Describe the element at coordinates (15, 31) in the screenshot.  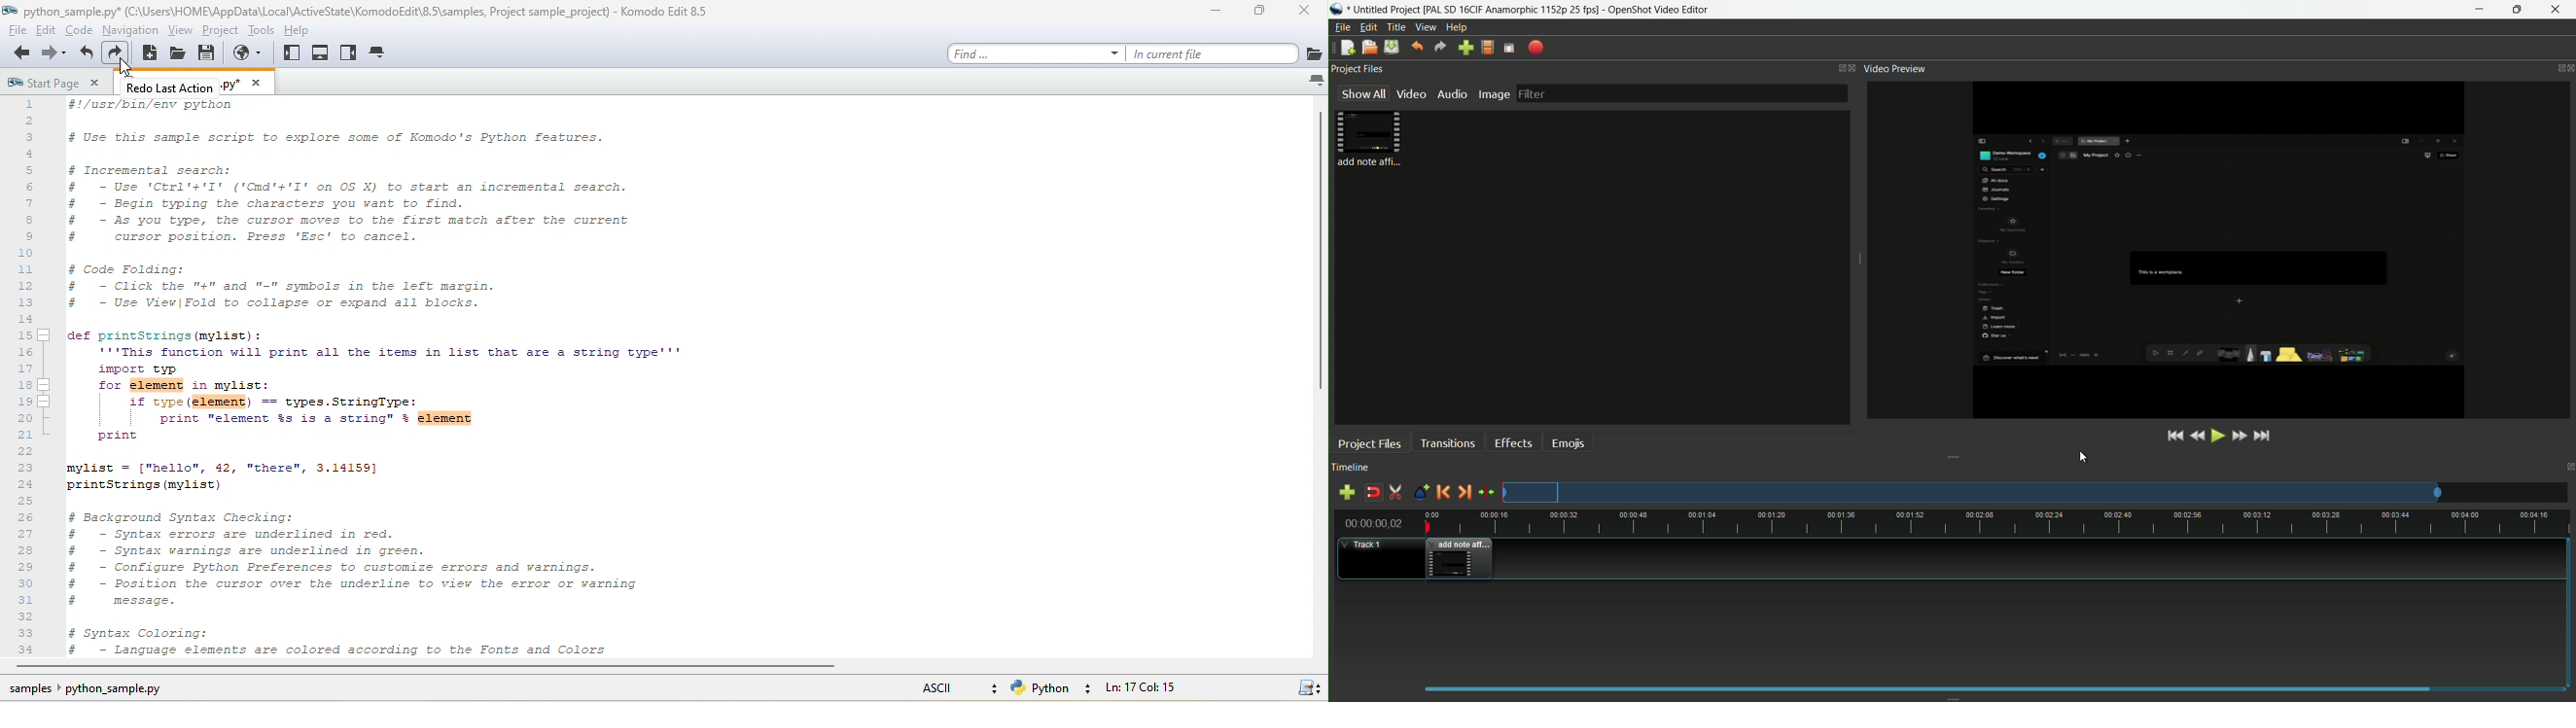
I see `file` at that location.